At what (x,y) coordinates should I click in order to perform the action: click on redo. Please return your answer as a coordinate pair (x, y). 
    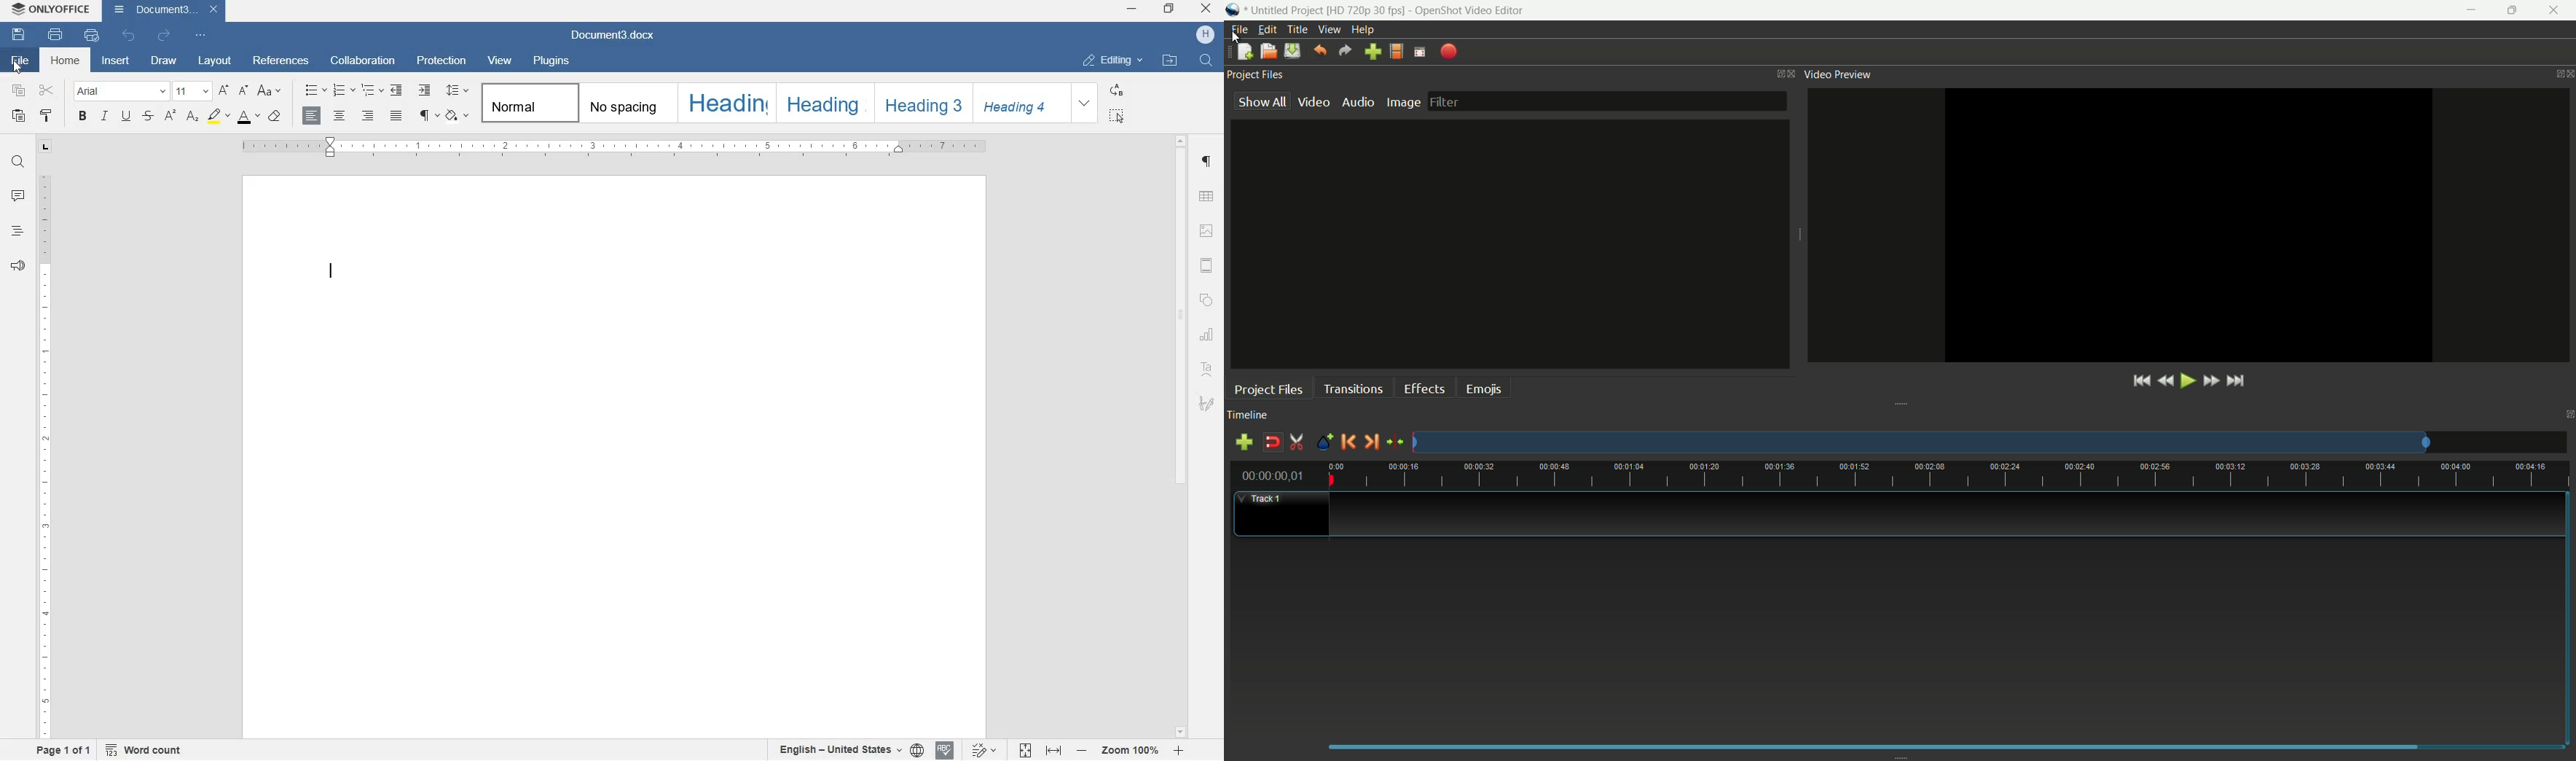
    Looking at the image, I should click on (163, 35).